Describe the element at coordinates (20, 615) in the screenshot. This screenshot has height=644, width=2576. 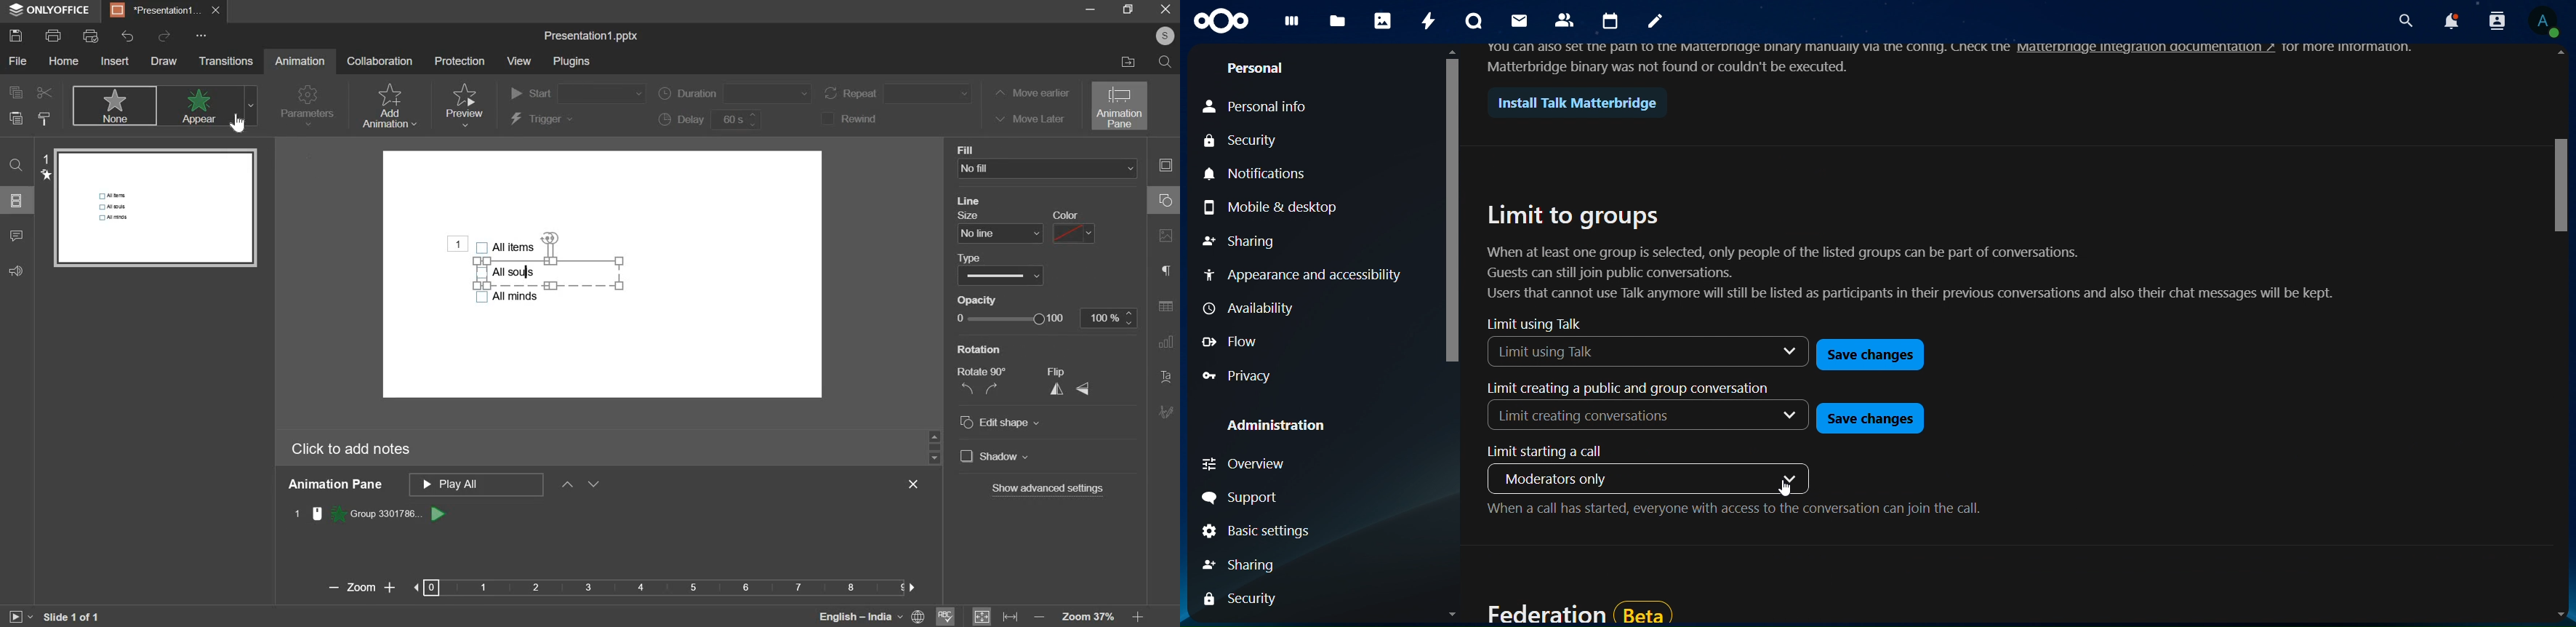
I see `slideshow` at that location.